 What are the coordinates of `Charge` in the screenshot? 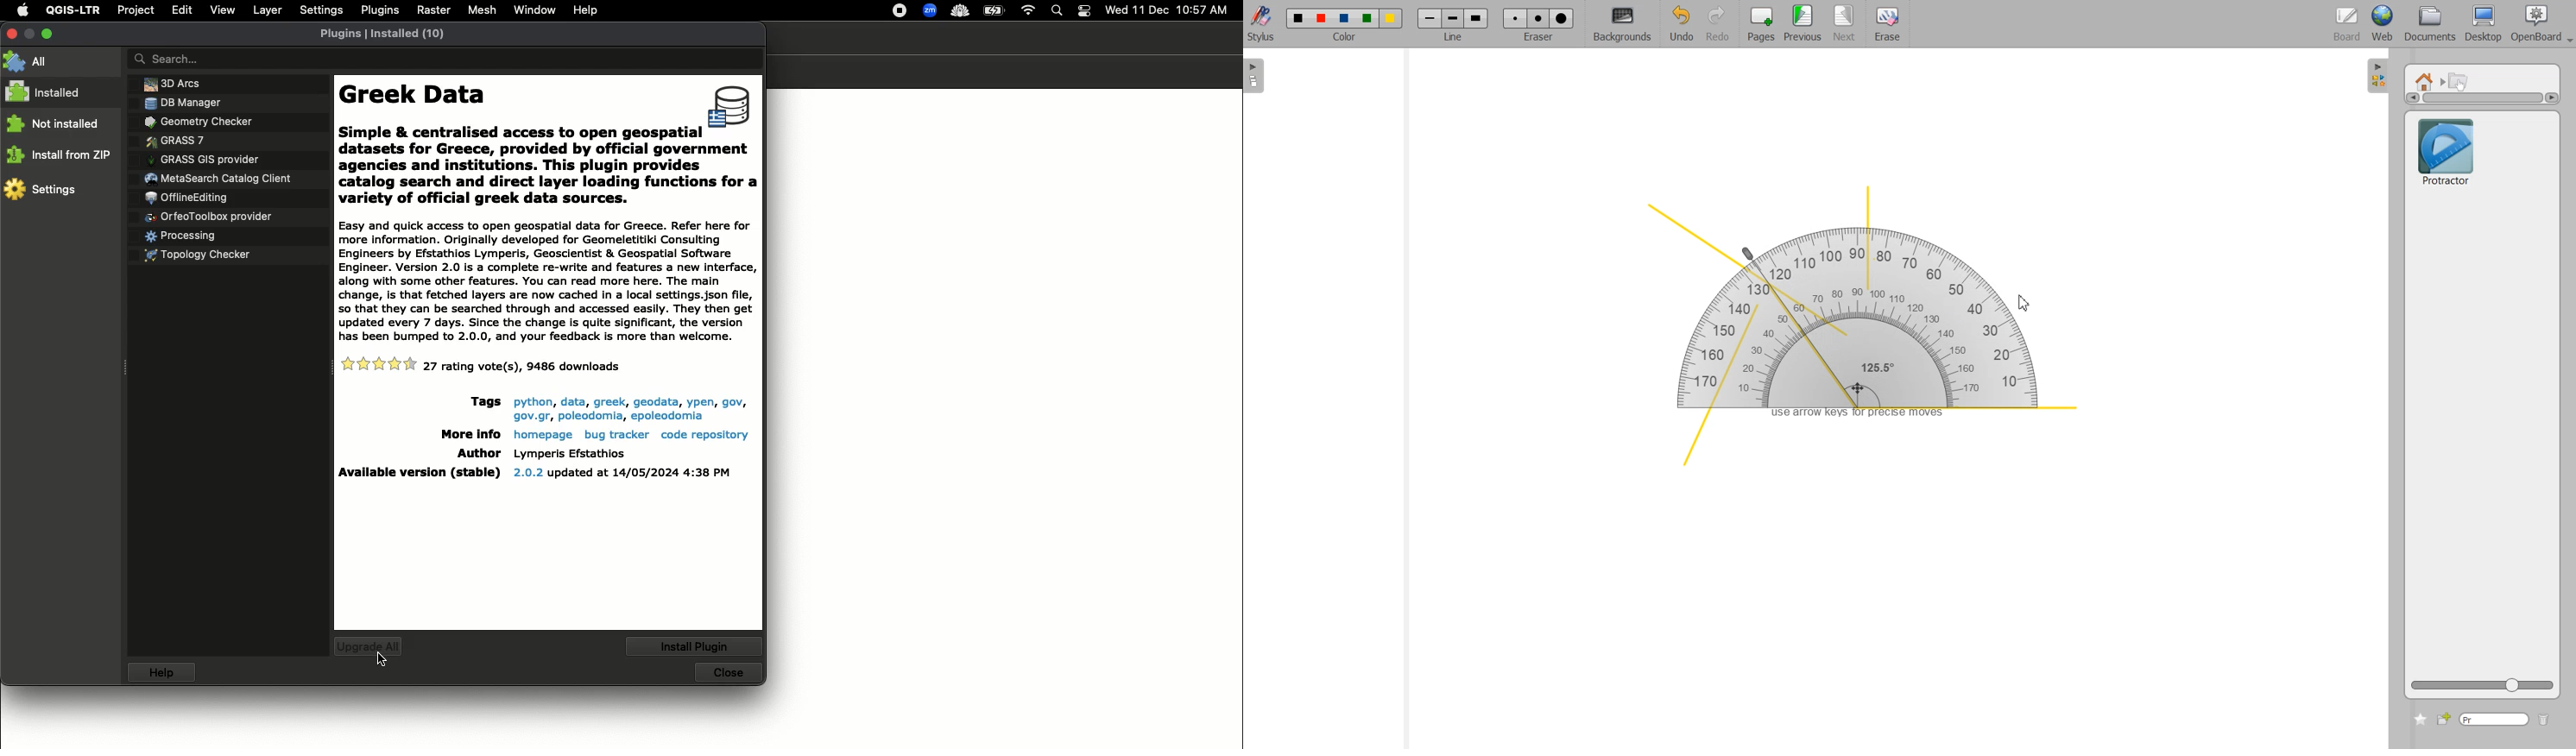 It's located at (998, 10).